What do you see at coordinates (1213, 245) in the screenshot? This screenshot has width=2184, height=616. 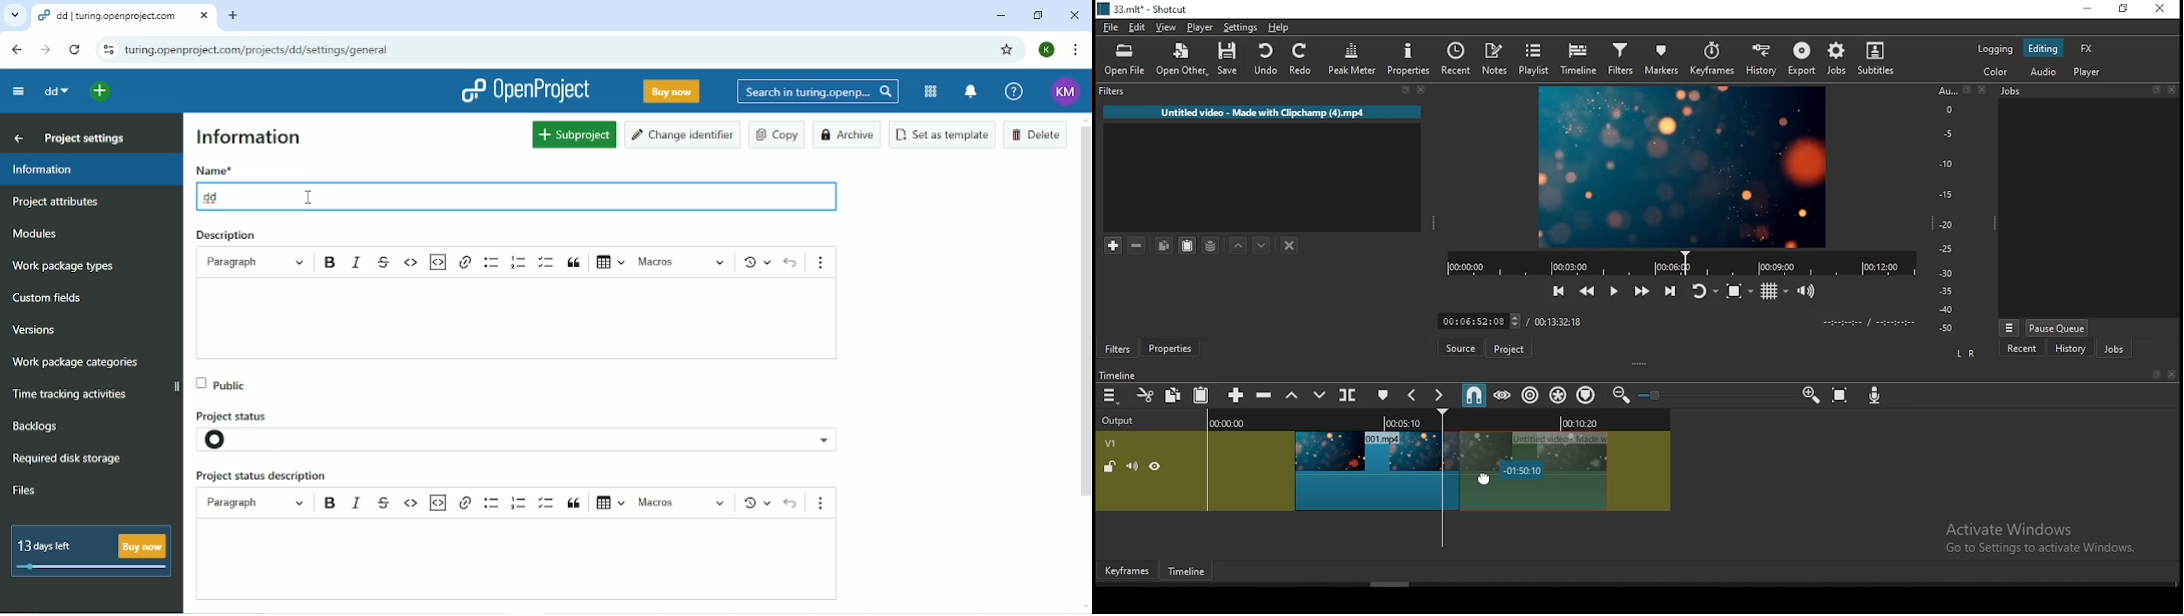 I see `save filter sets` at bounding box center [1213, 245].